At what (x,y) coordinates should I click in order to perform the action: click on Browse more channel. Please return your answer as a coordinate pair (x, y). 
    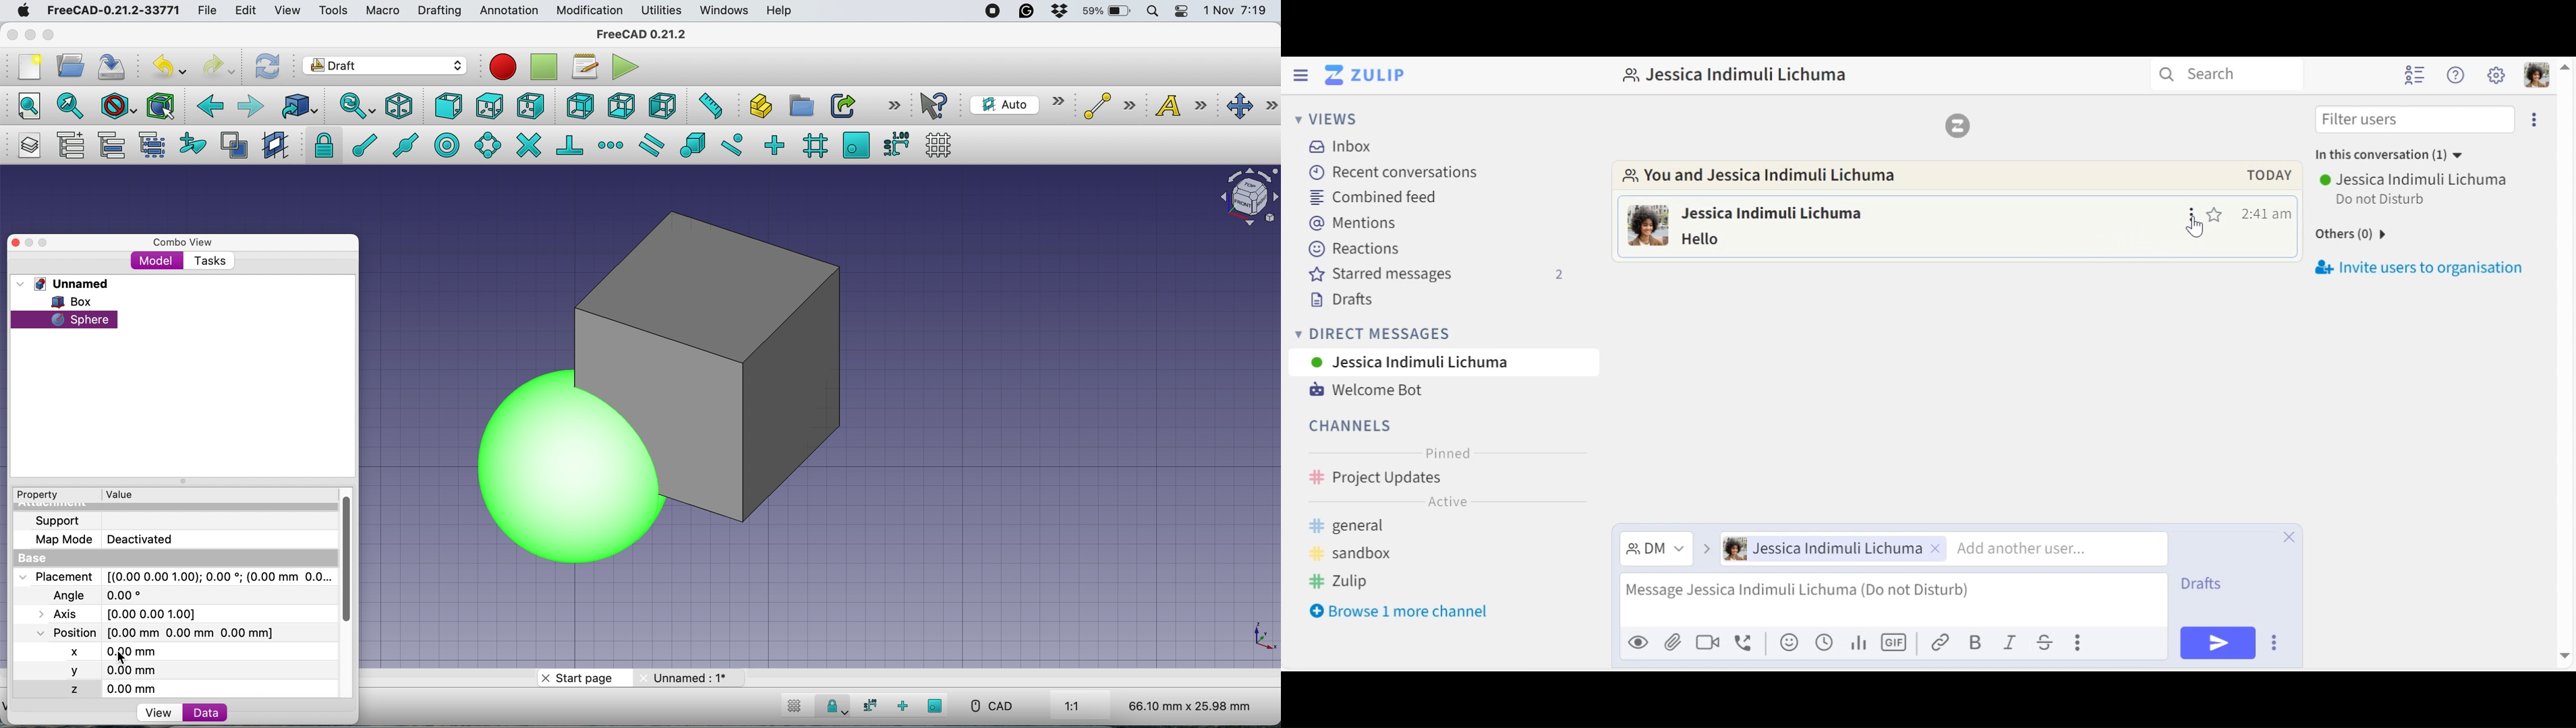
    Looking at the image, I should click on (1399, 611).